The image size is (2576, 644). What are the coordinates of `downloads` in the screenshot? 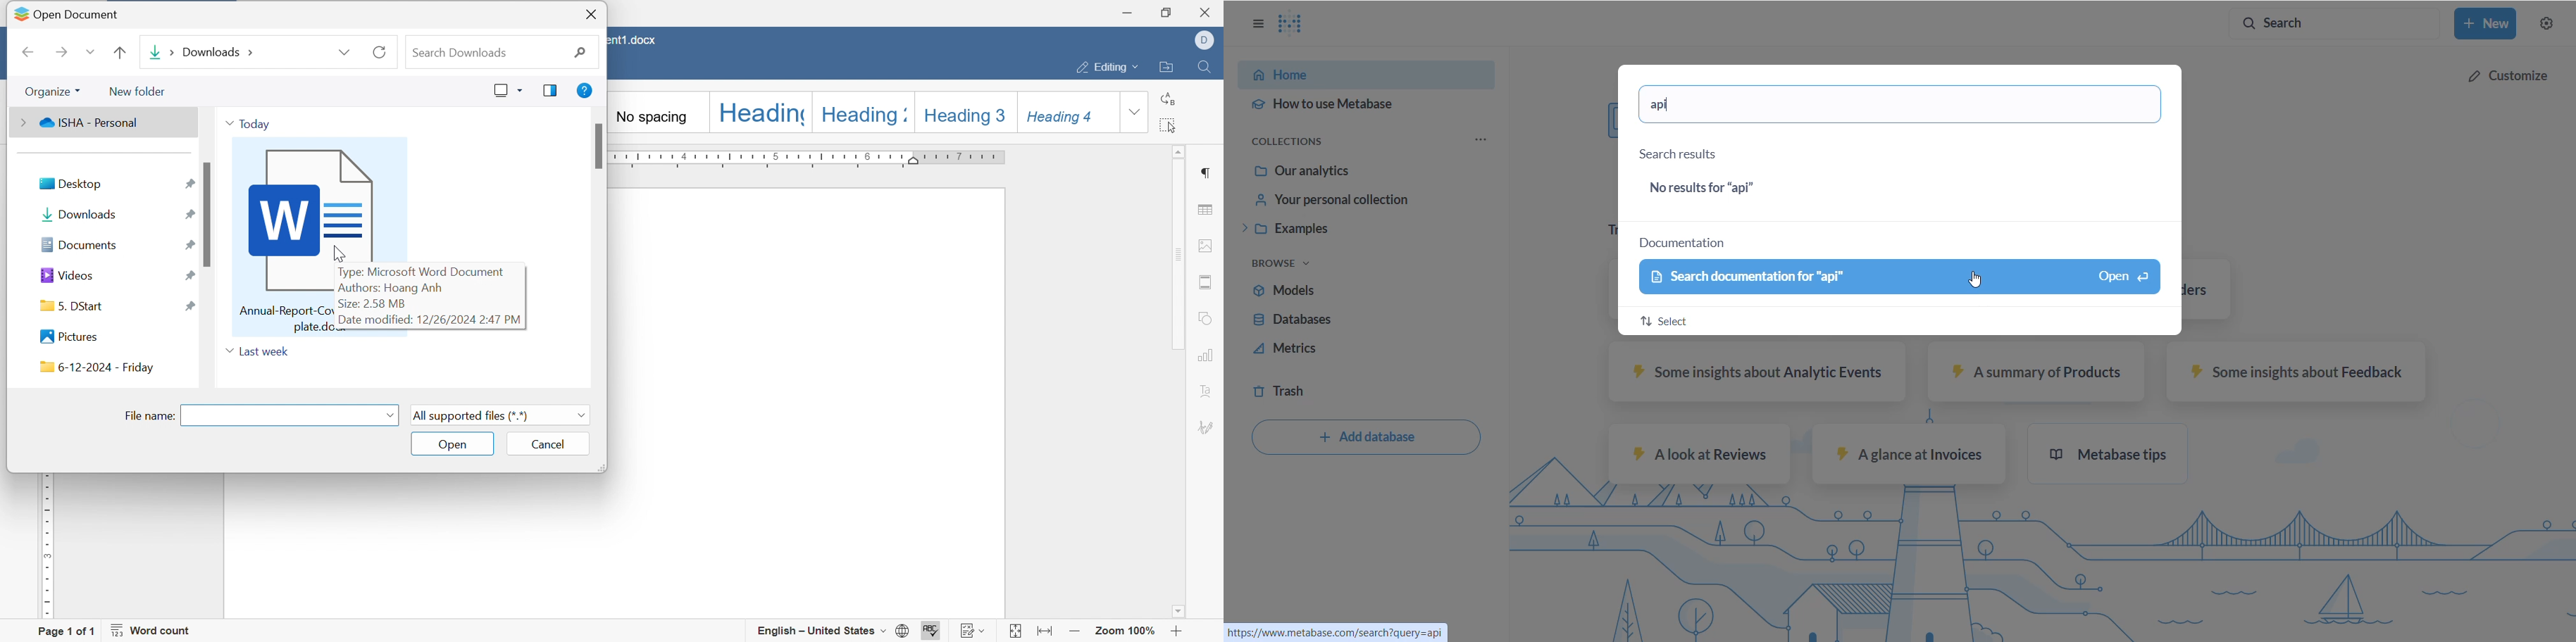 It's located at (81, 216).